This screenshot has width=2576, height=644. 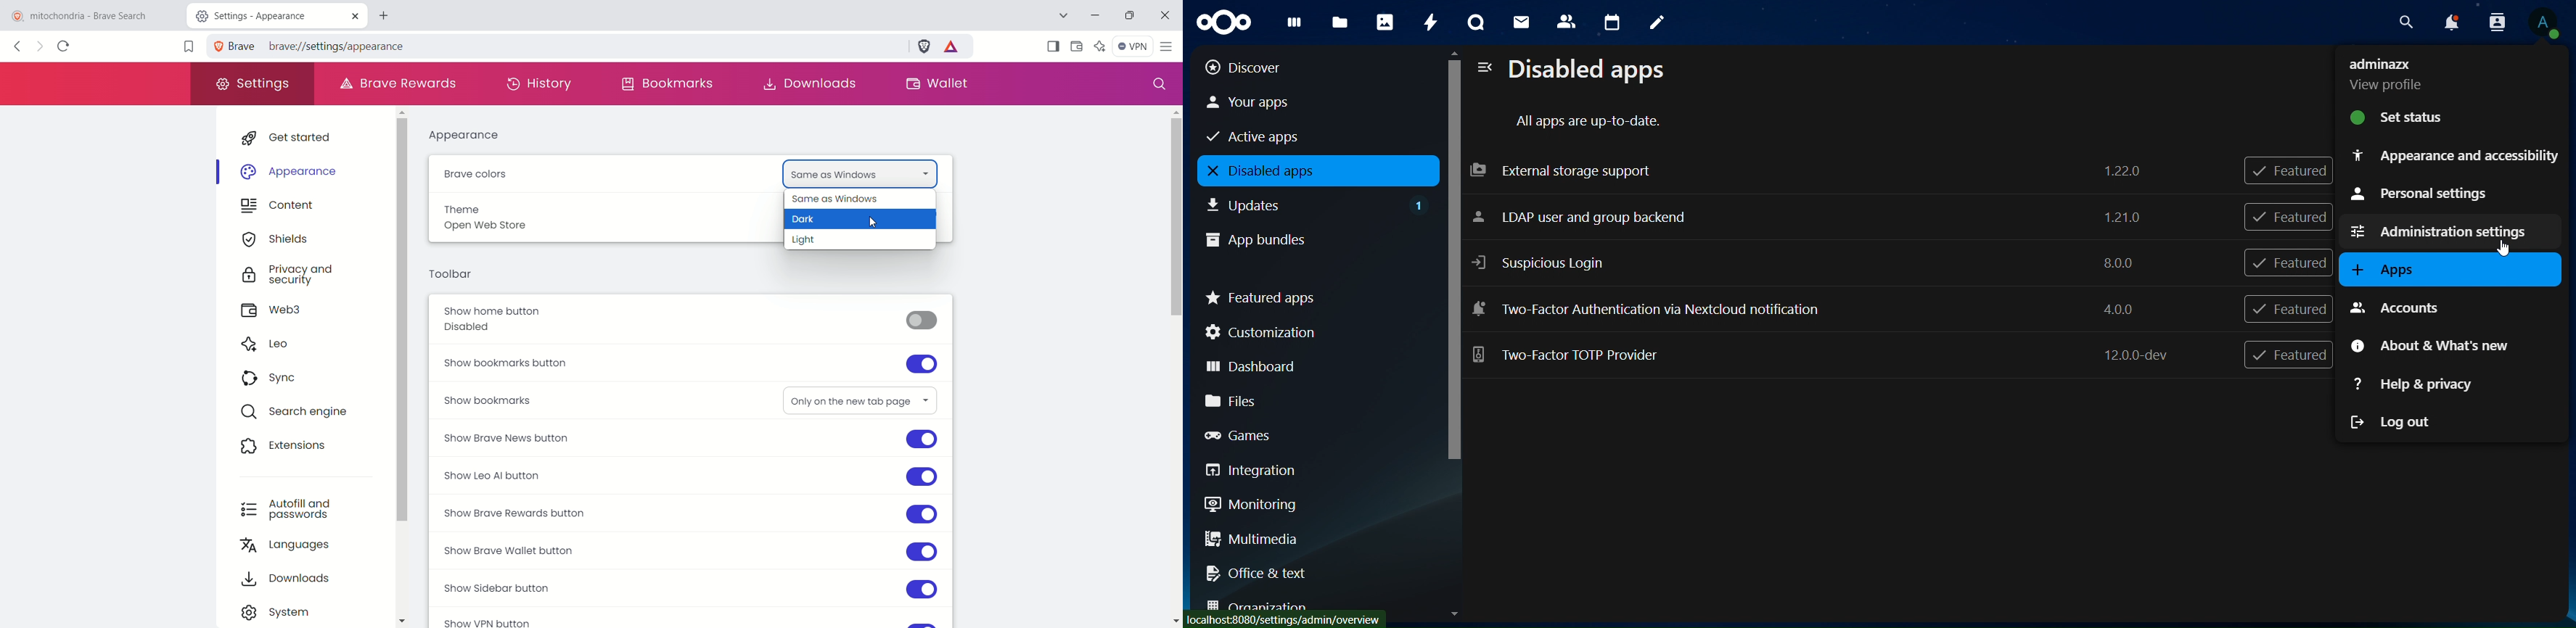 I want to click on cursor, so click(x=2503, y=252).